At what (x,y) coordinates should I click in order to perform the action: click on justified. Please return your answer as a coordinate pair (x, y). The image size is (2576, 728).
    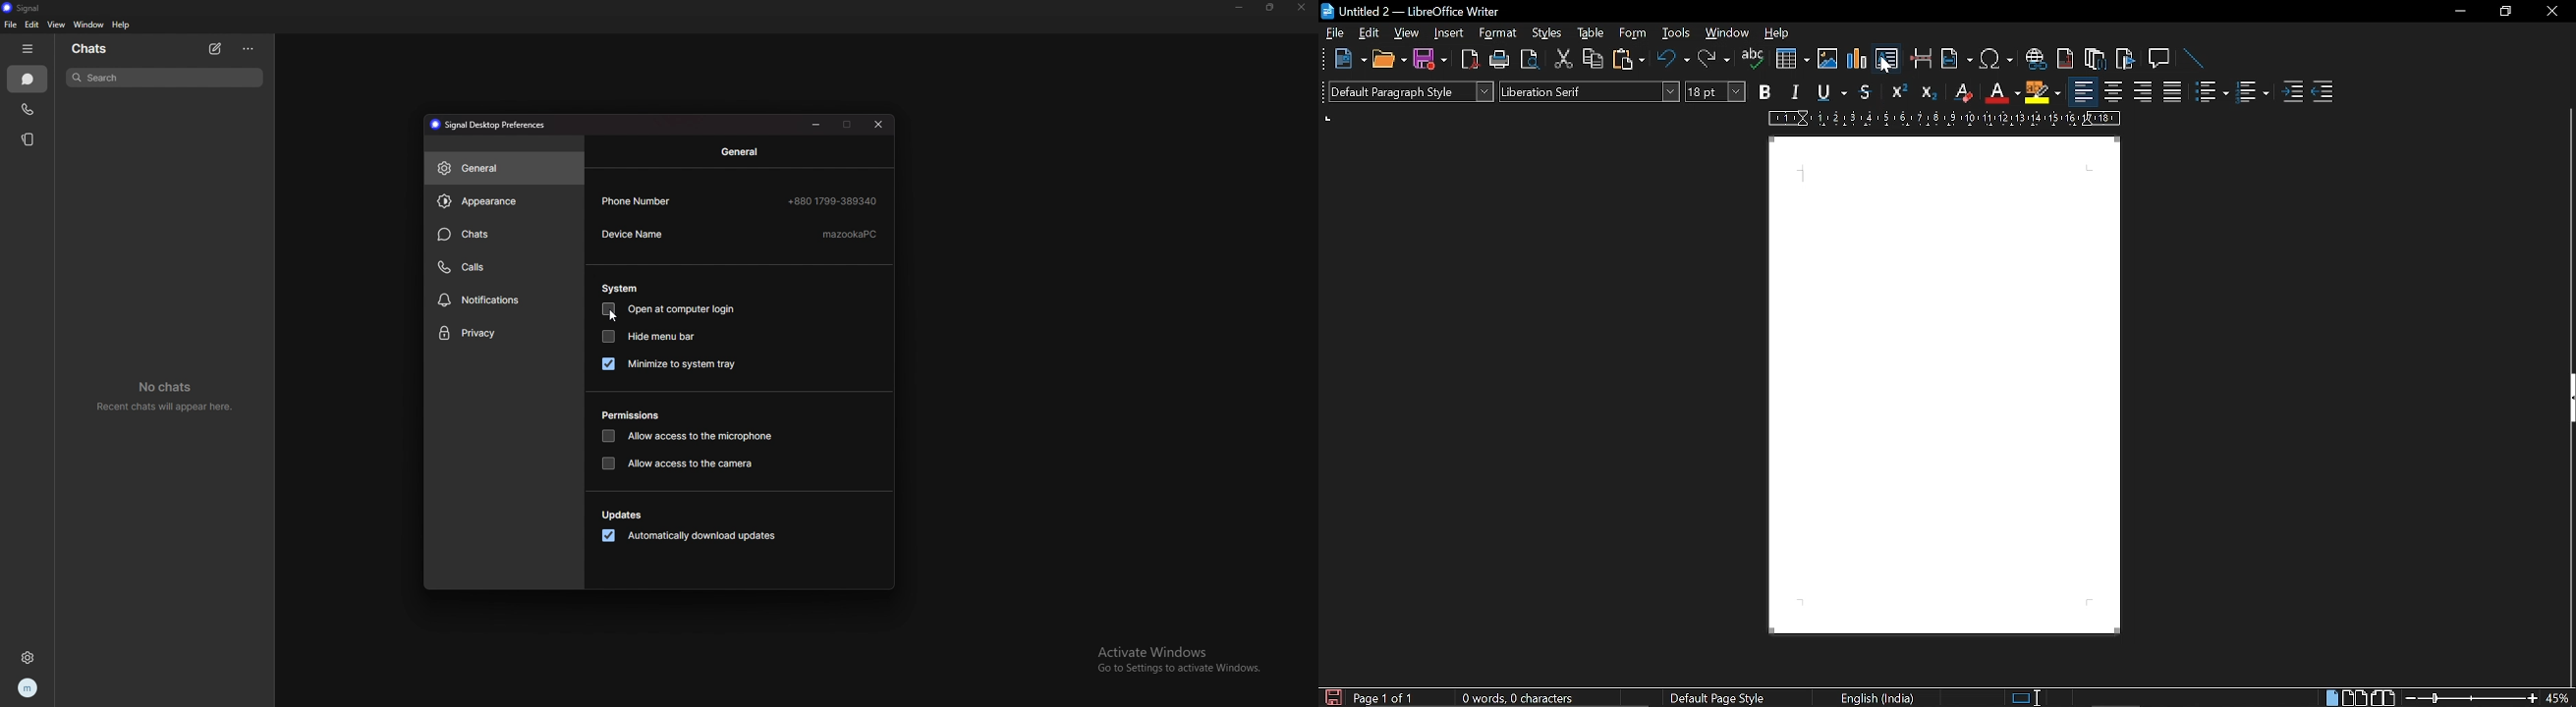
    Looking at the image, I should click on (2172, 94).